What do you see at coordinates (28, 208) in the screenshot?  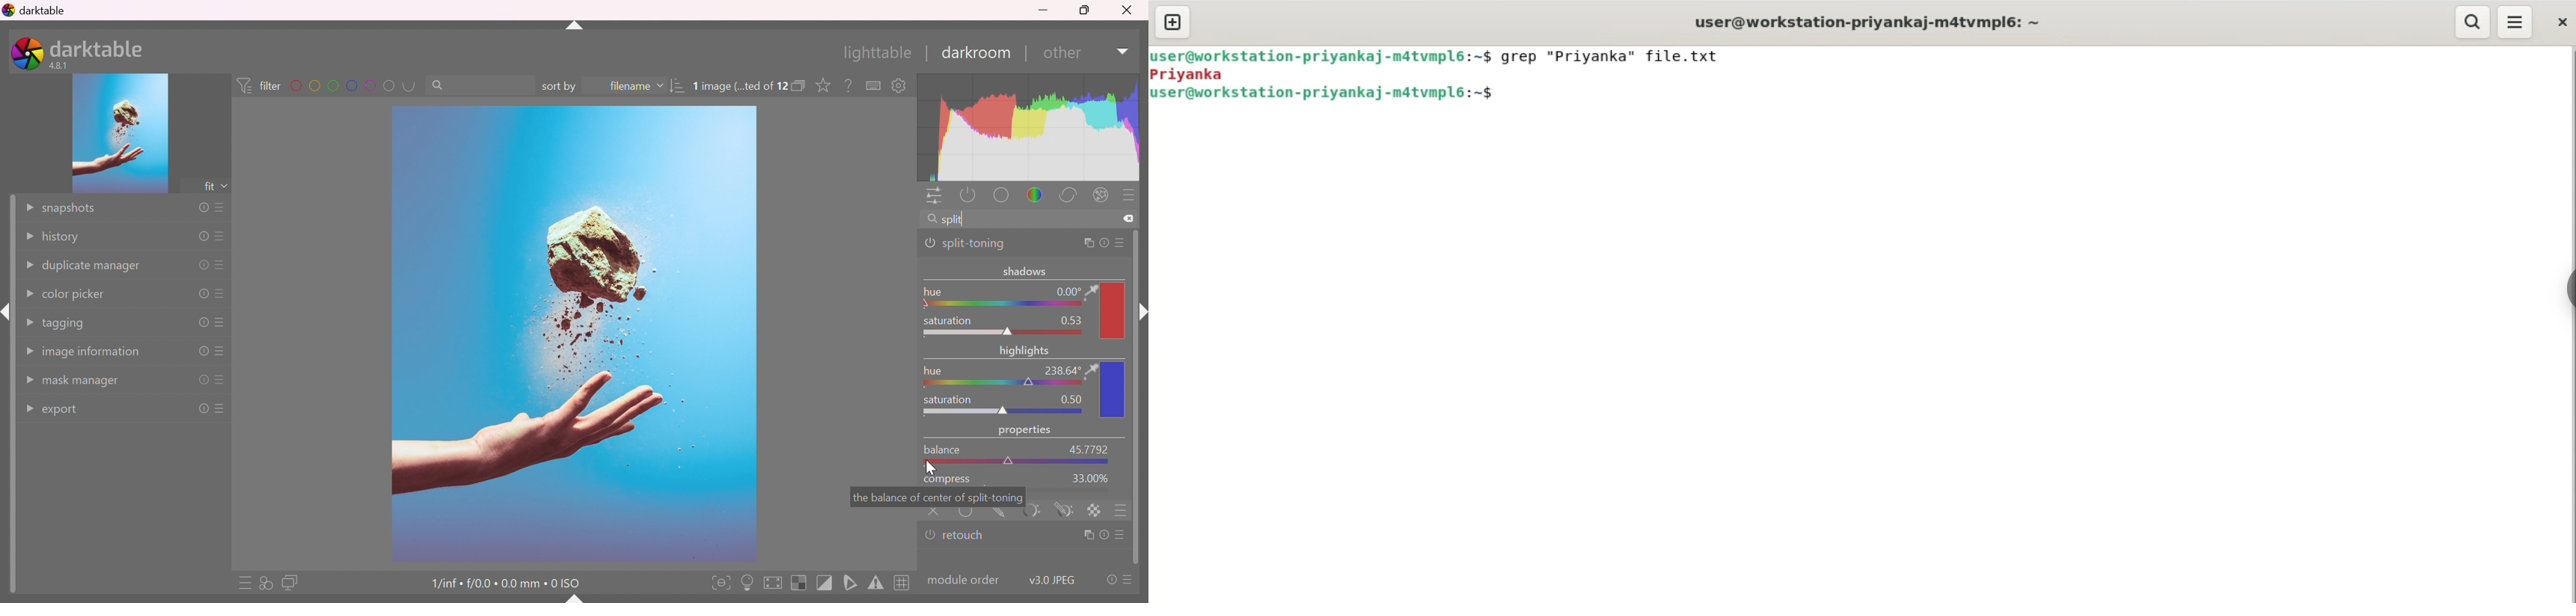 I see `Drop Down` at bounding box center [28, 208].